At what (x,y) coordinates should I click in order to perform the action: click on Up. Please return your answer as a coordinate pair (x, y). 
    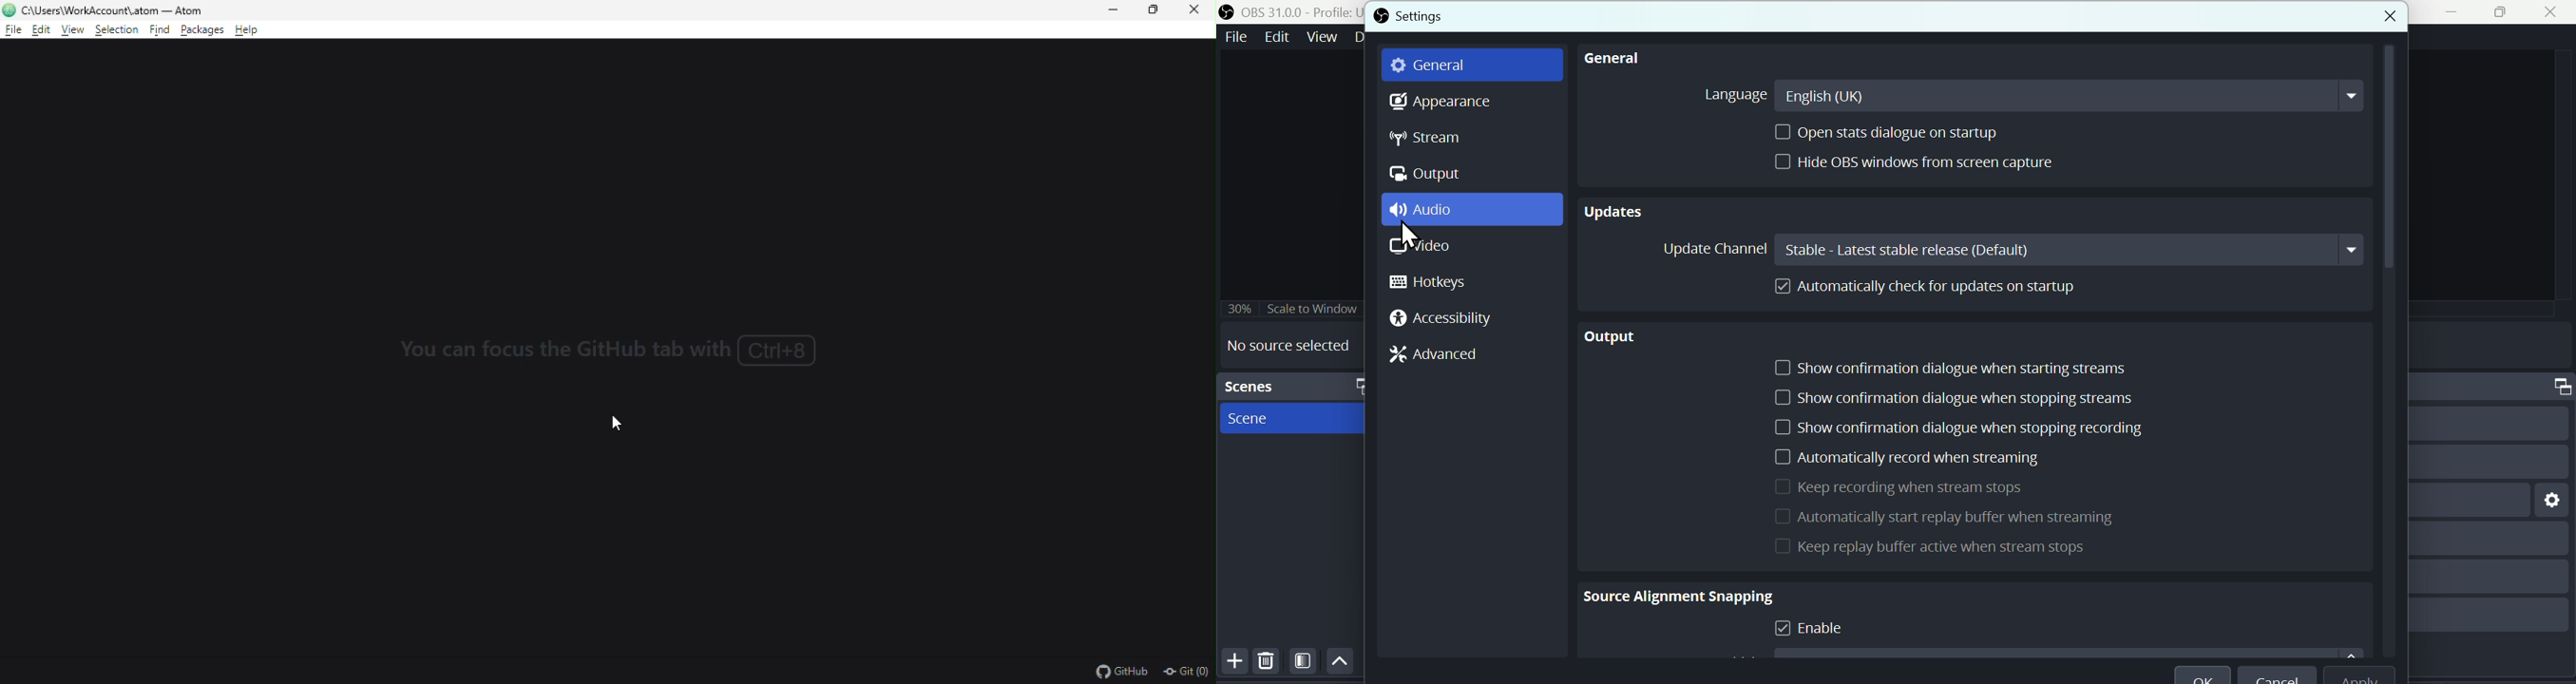
    Looking at the image, I should click on (1339, 662).